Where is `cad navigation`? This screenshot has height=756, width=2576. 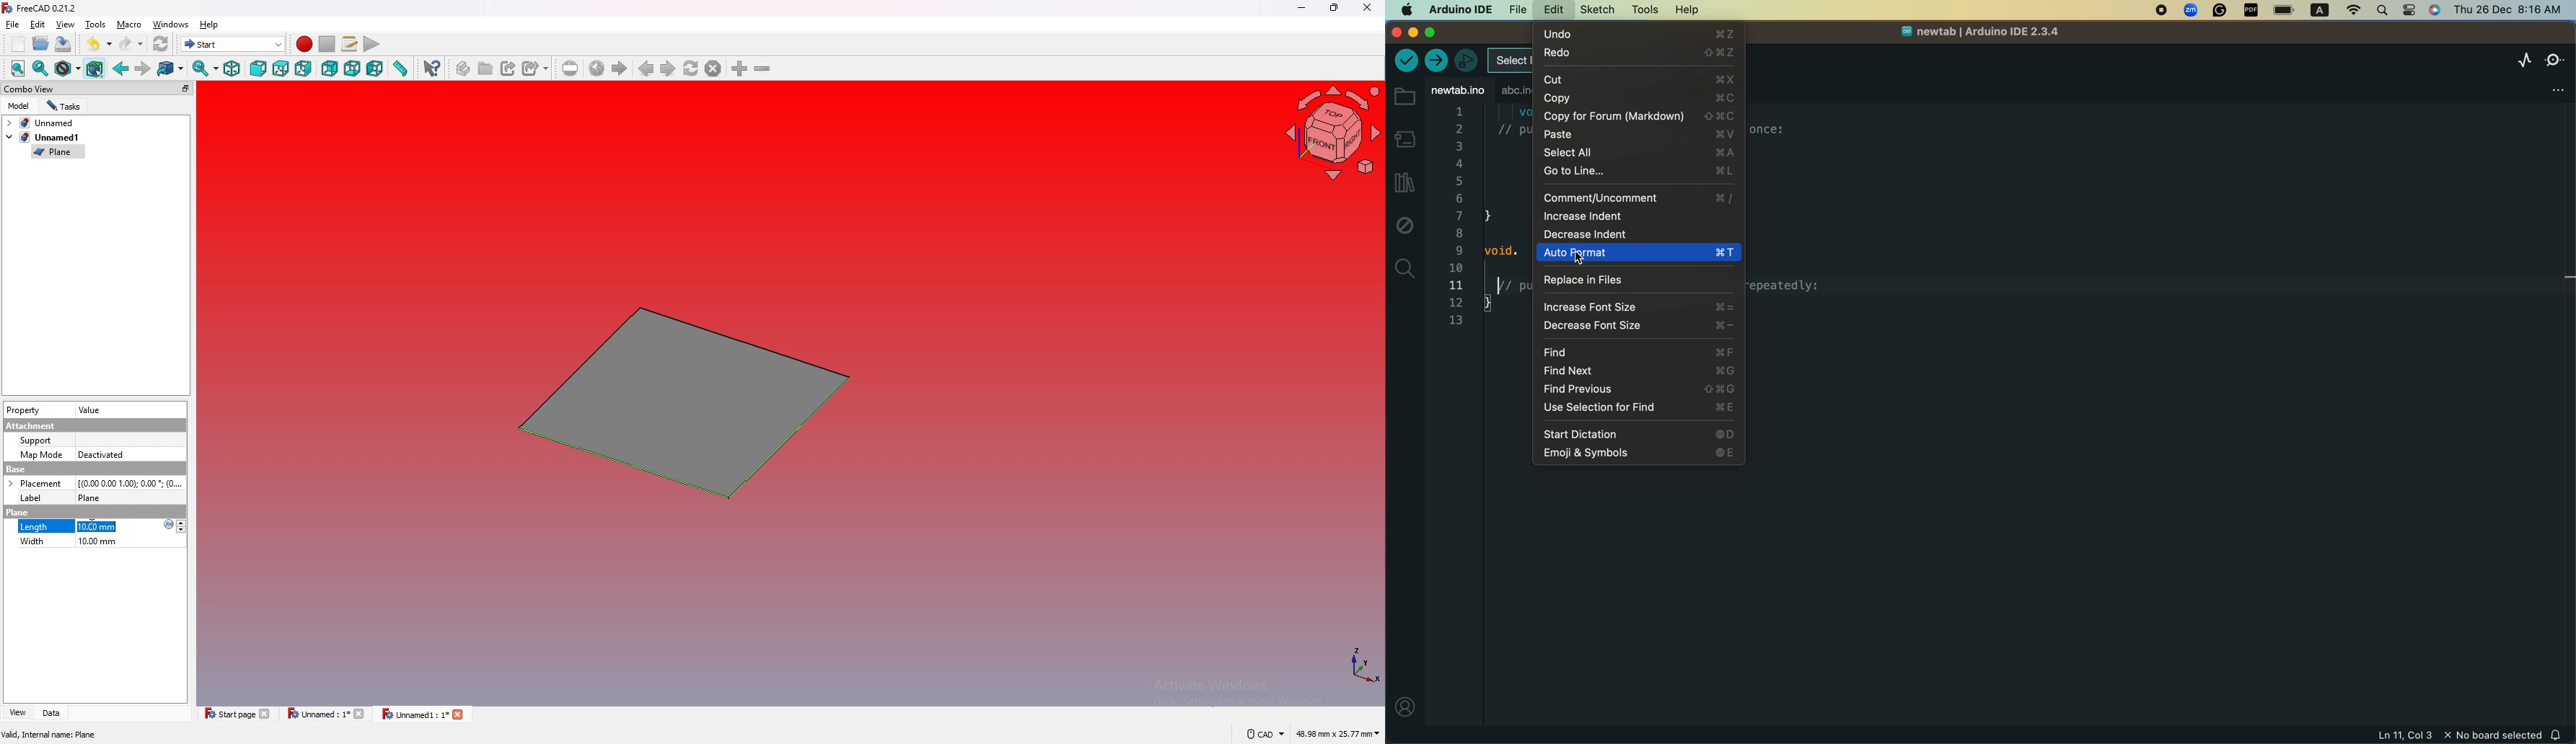 cad navigation is located at coordinates (1265, 733).